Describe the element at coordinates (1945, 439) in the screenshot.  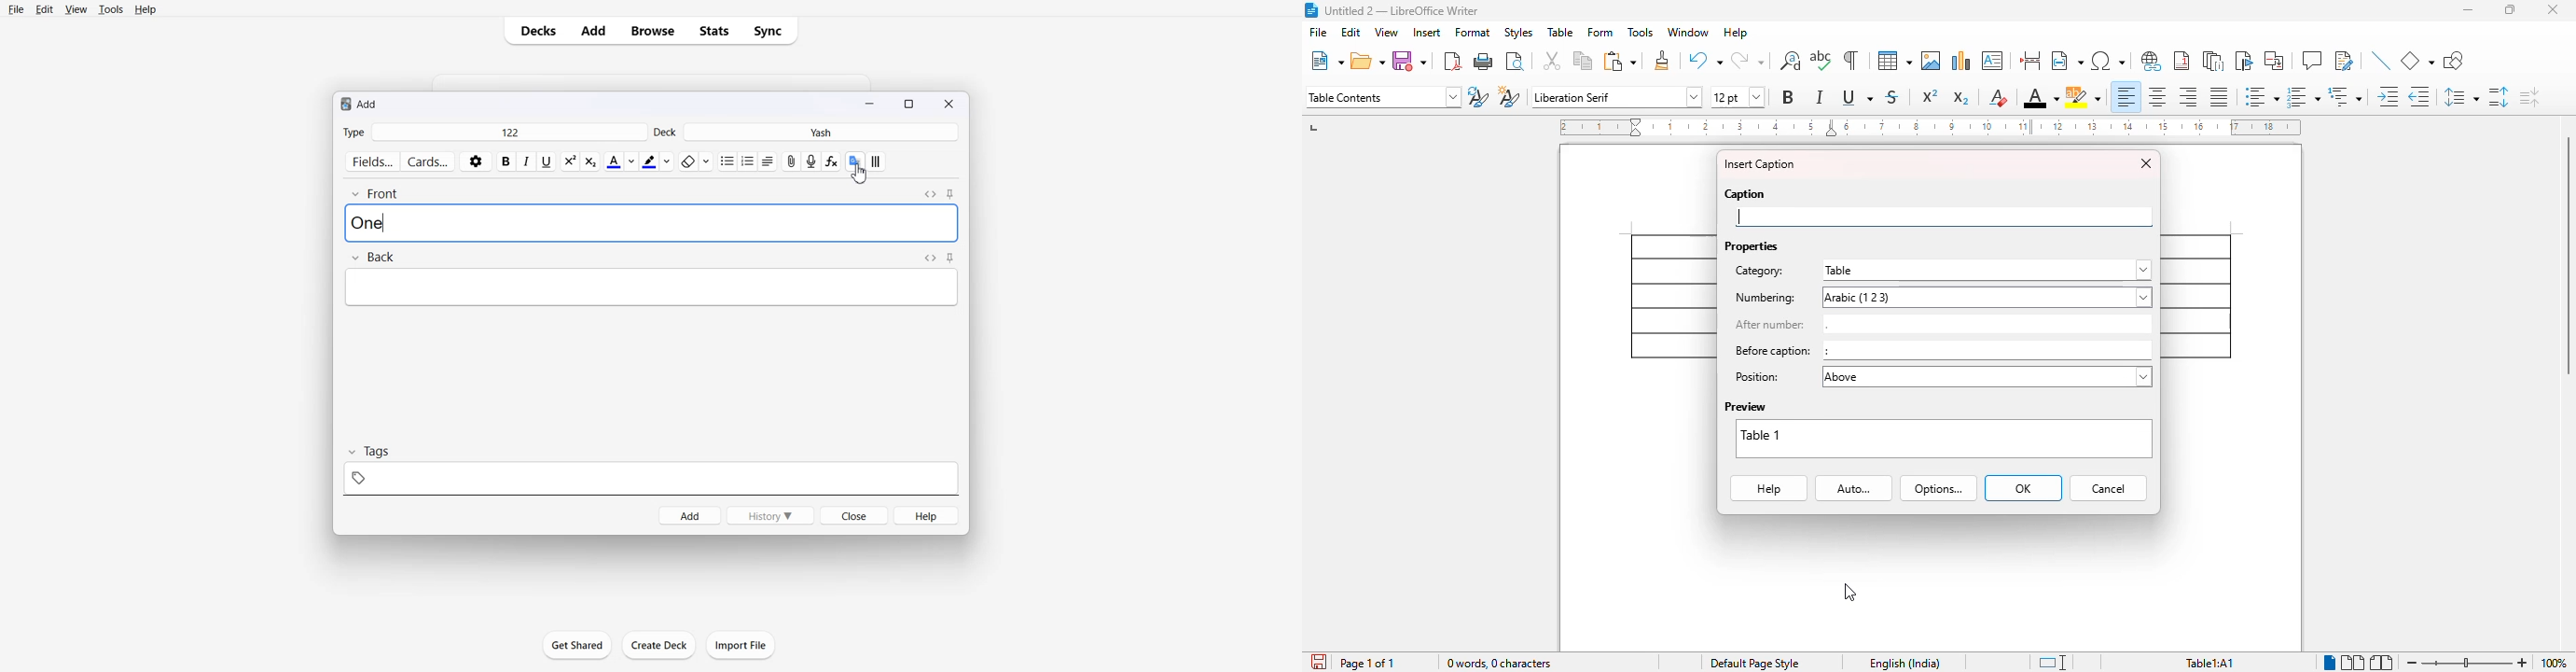
I see `preview box` at that location.